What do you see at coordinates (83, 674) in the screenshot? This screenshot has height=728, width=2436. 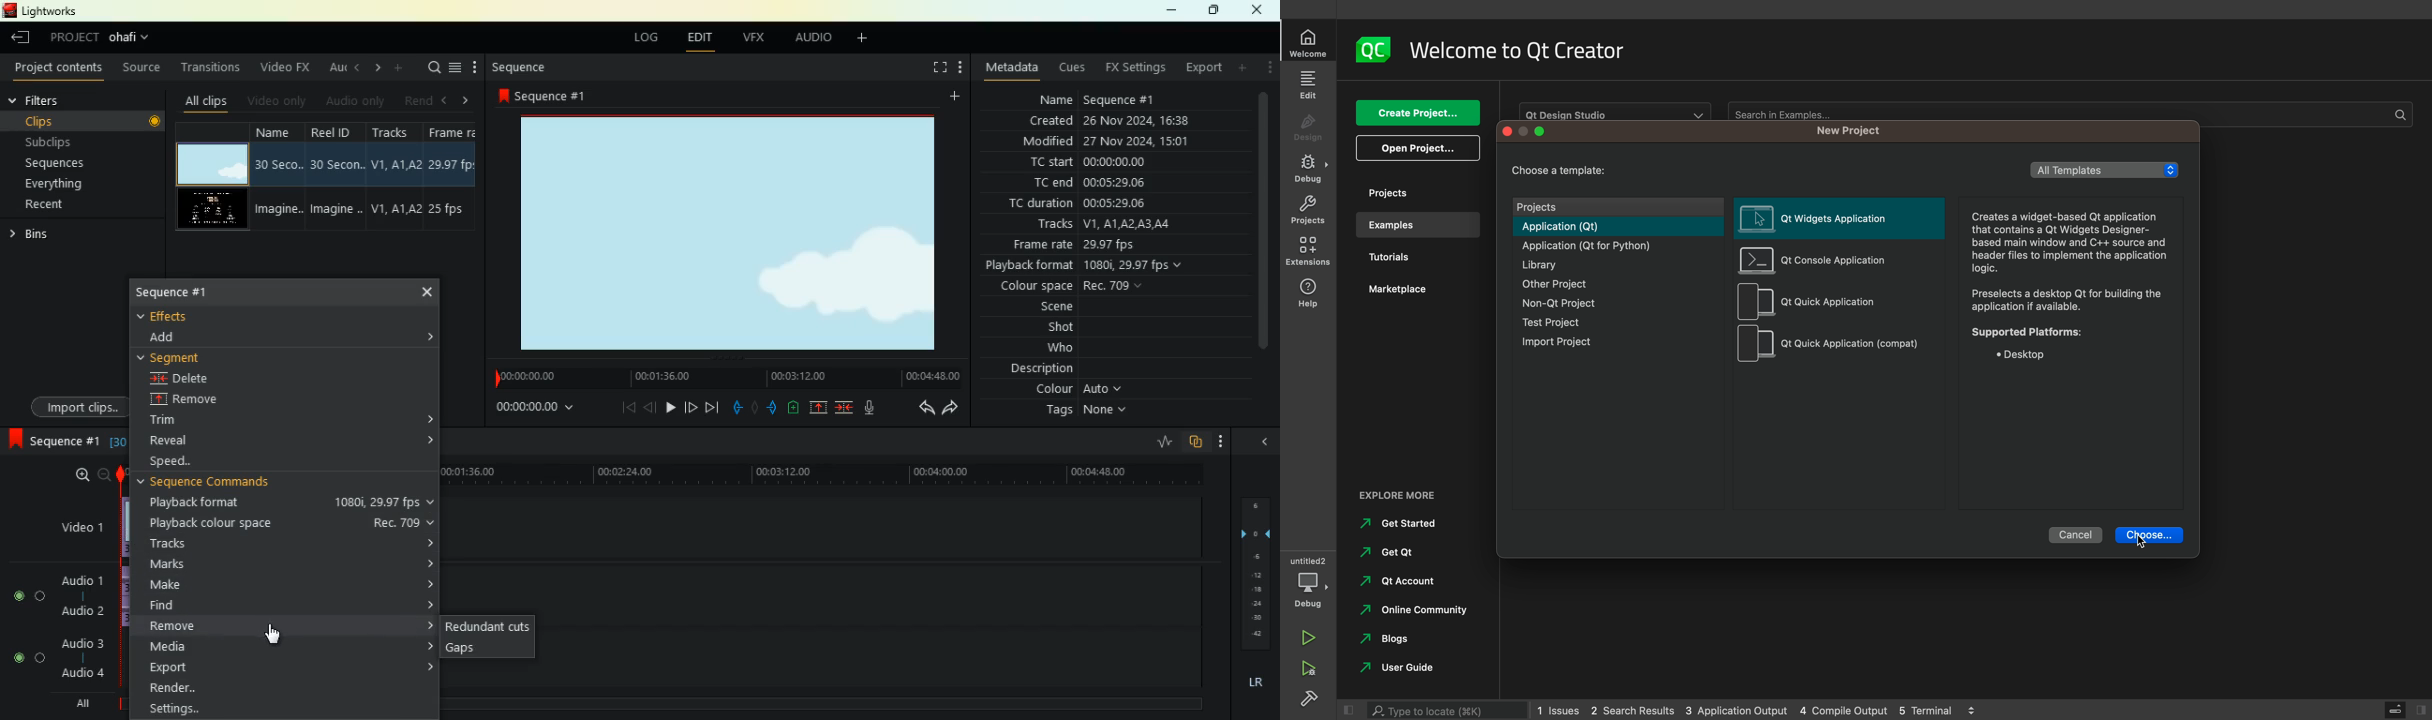 I see `audio 4` at bounding box center [83, 674].